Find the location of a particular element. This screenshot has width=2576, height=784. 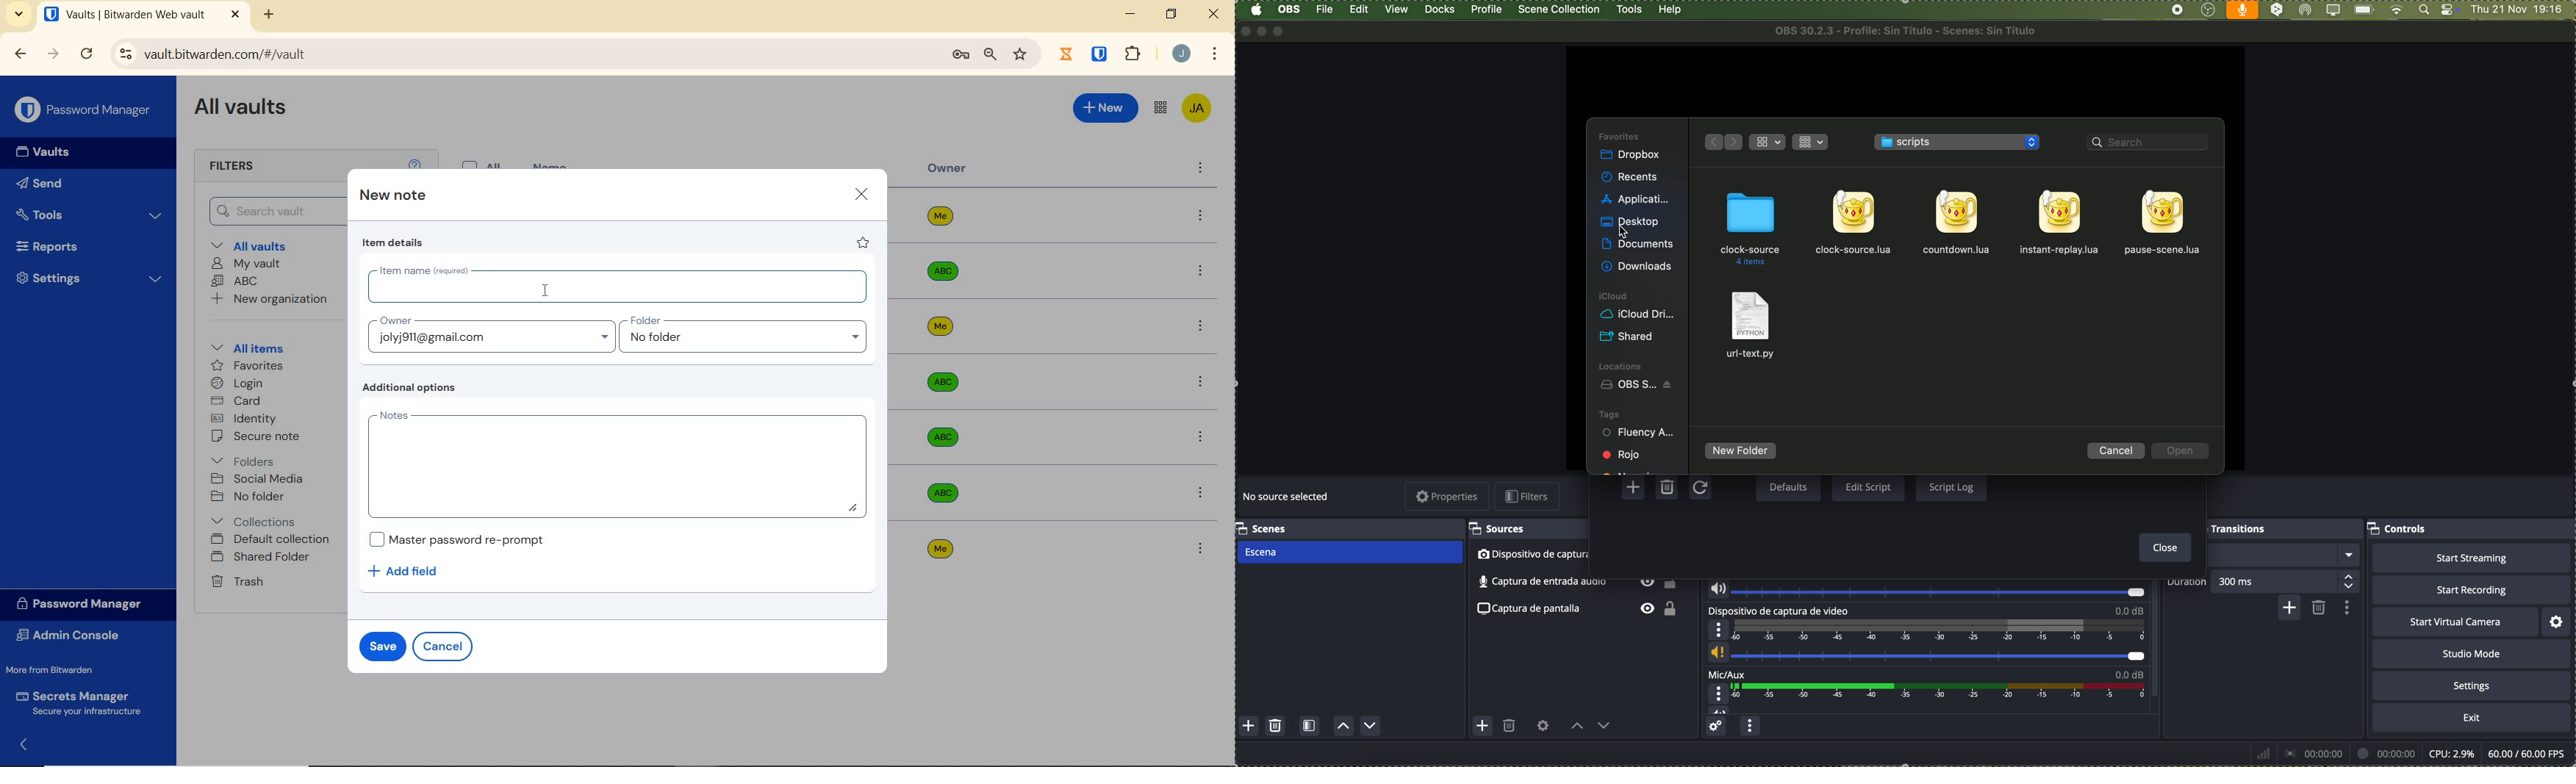

scene collection is located at coordinates (1560, 10).